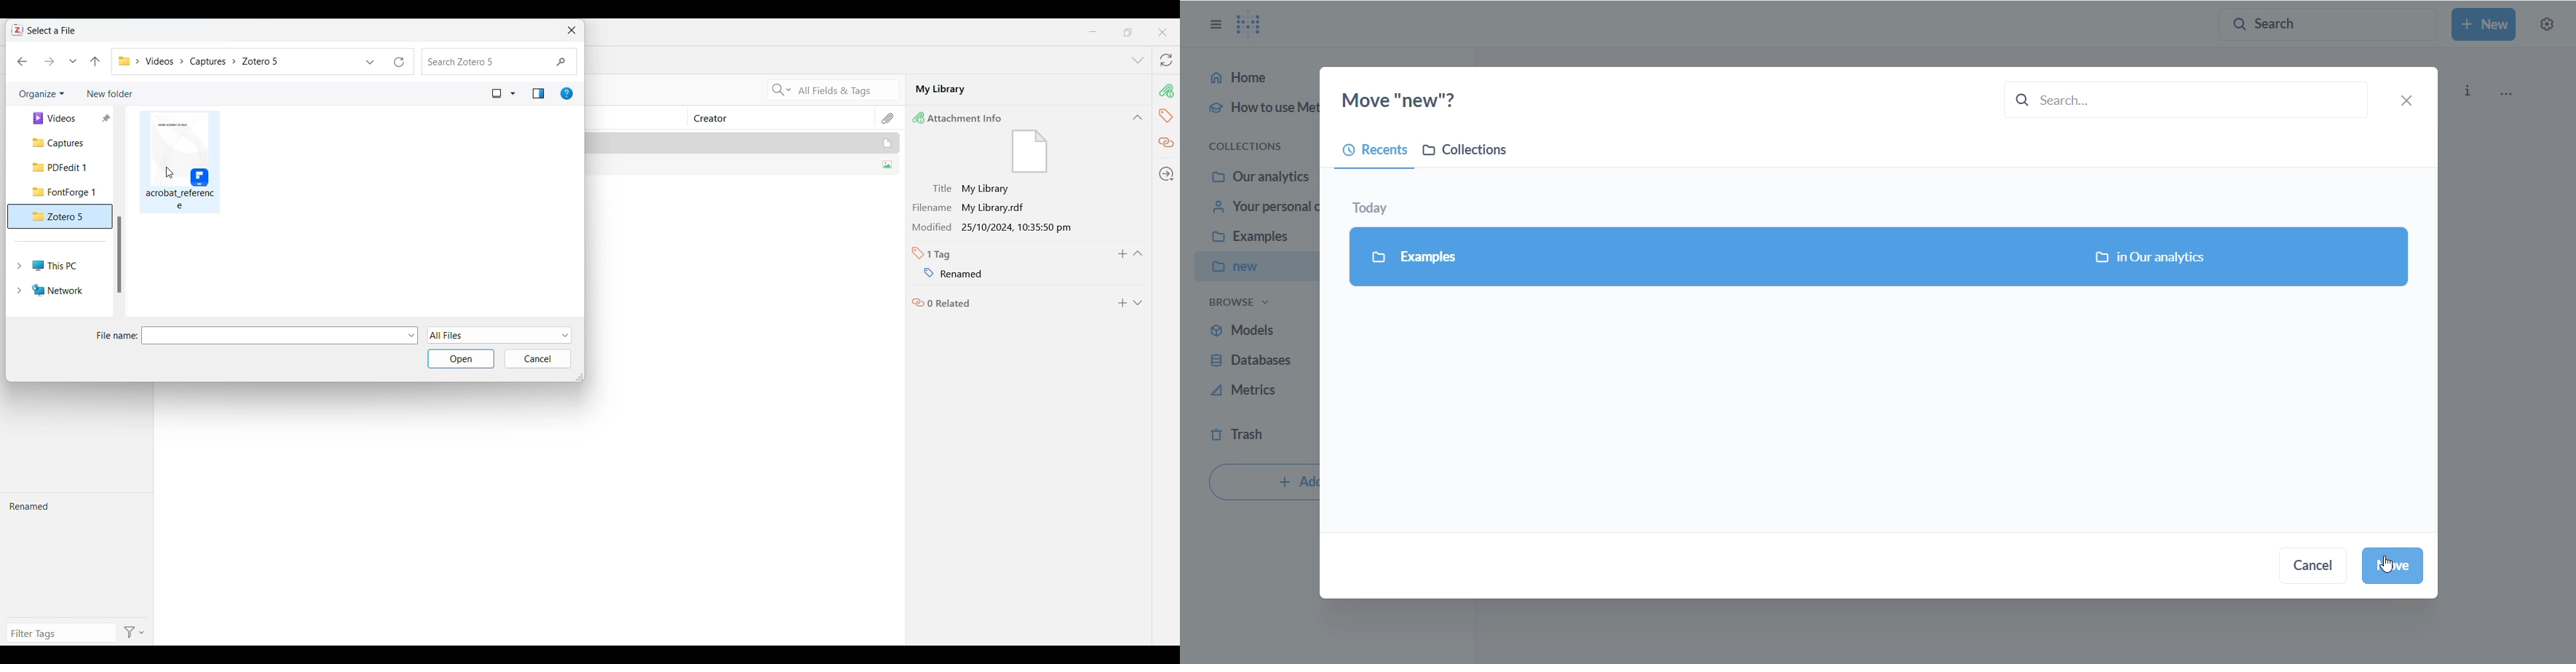  I want to click on My Library, so click(1026, 91).